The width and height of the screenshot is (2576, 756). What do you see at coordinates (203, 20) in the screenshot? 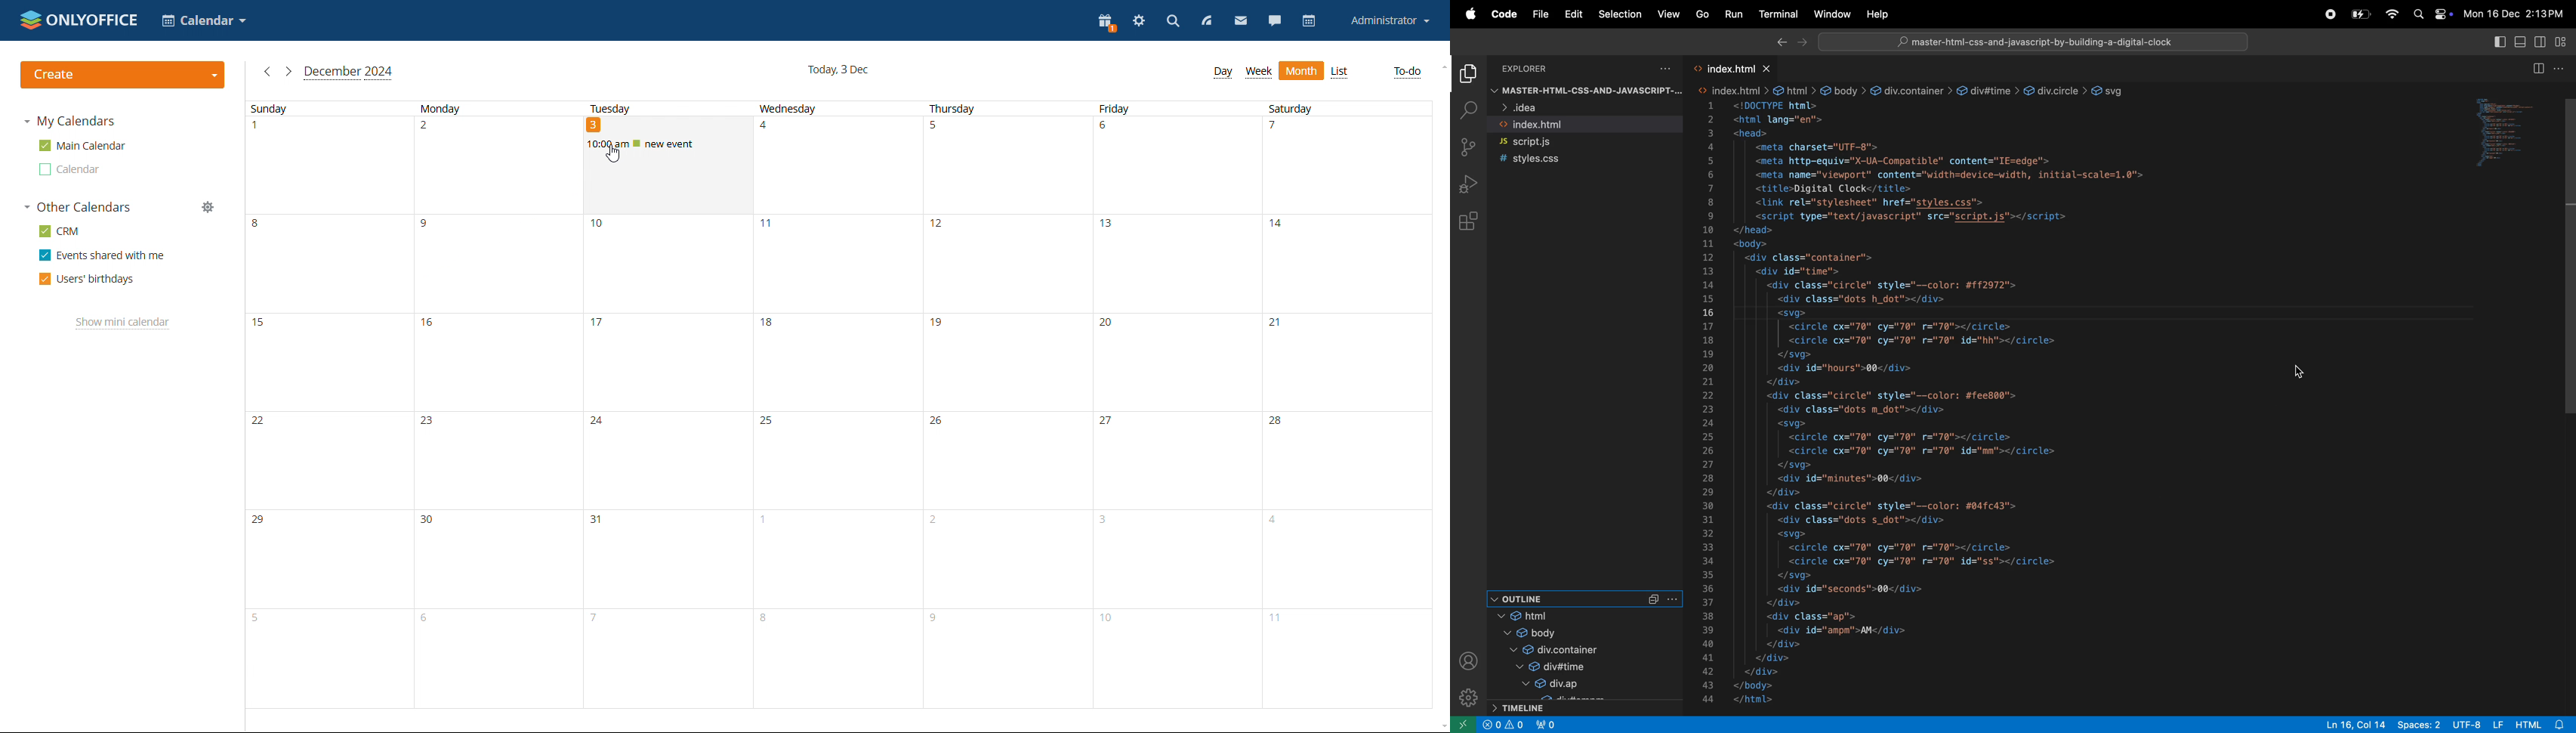
I see `select application` at bounding box center [203, 20].